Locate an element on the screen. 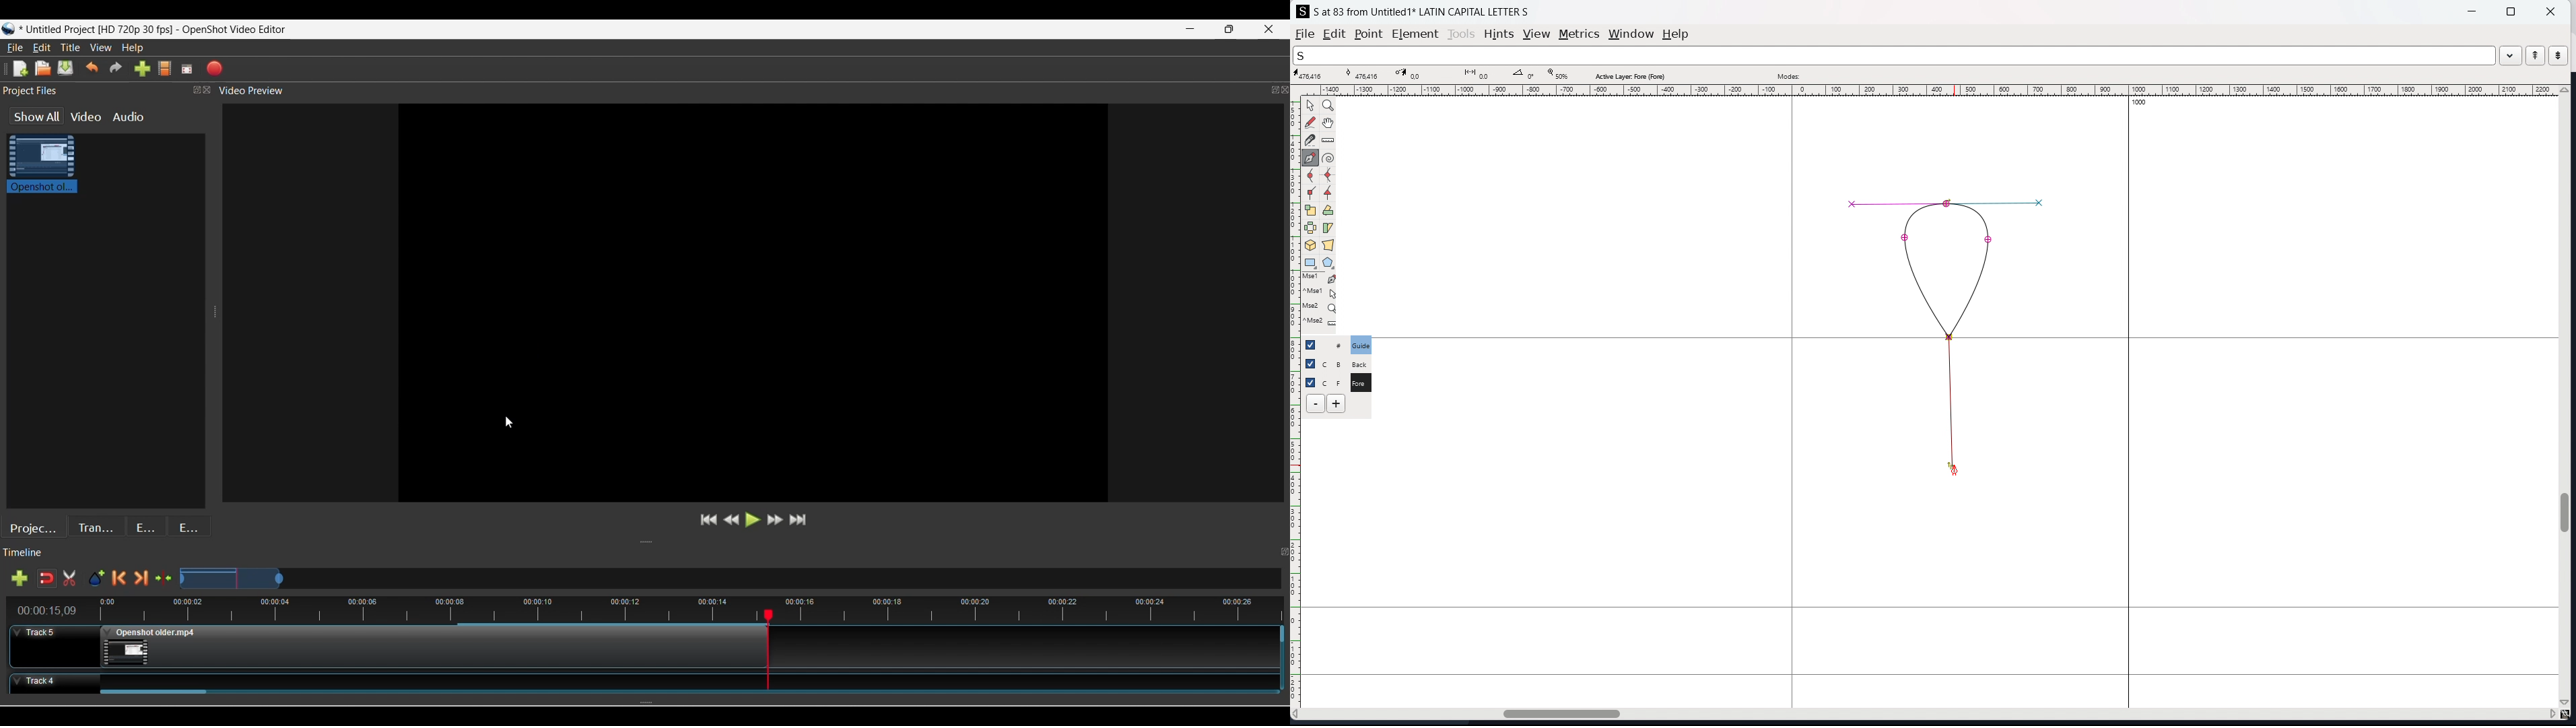  logo is located at coordinates (1303, 11).